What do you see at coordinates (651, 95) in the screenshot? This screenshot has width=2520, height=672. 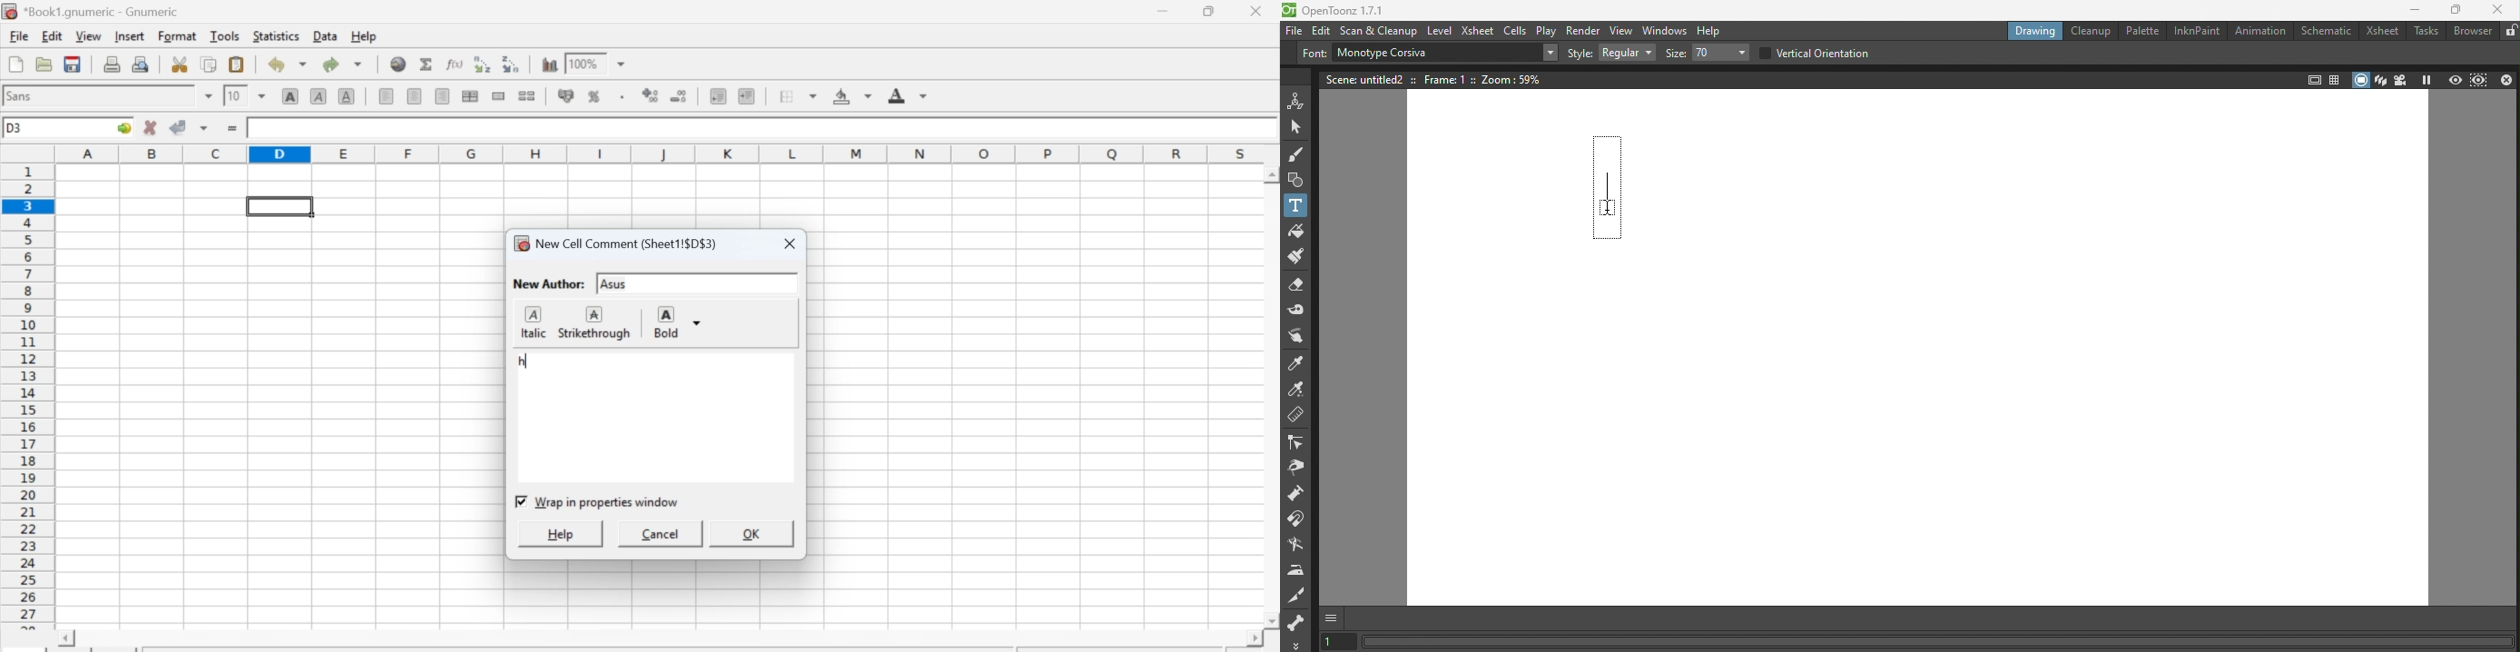 I see `Increase number of decimals` at bounding box center [651, 95].